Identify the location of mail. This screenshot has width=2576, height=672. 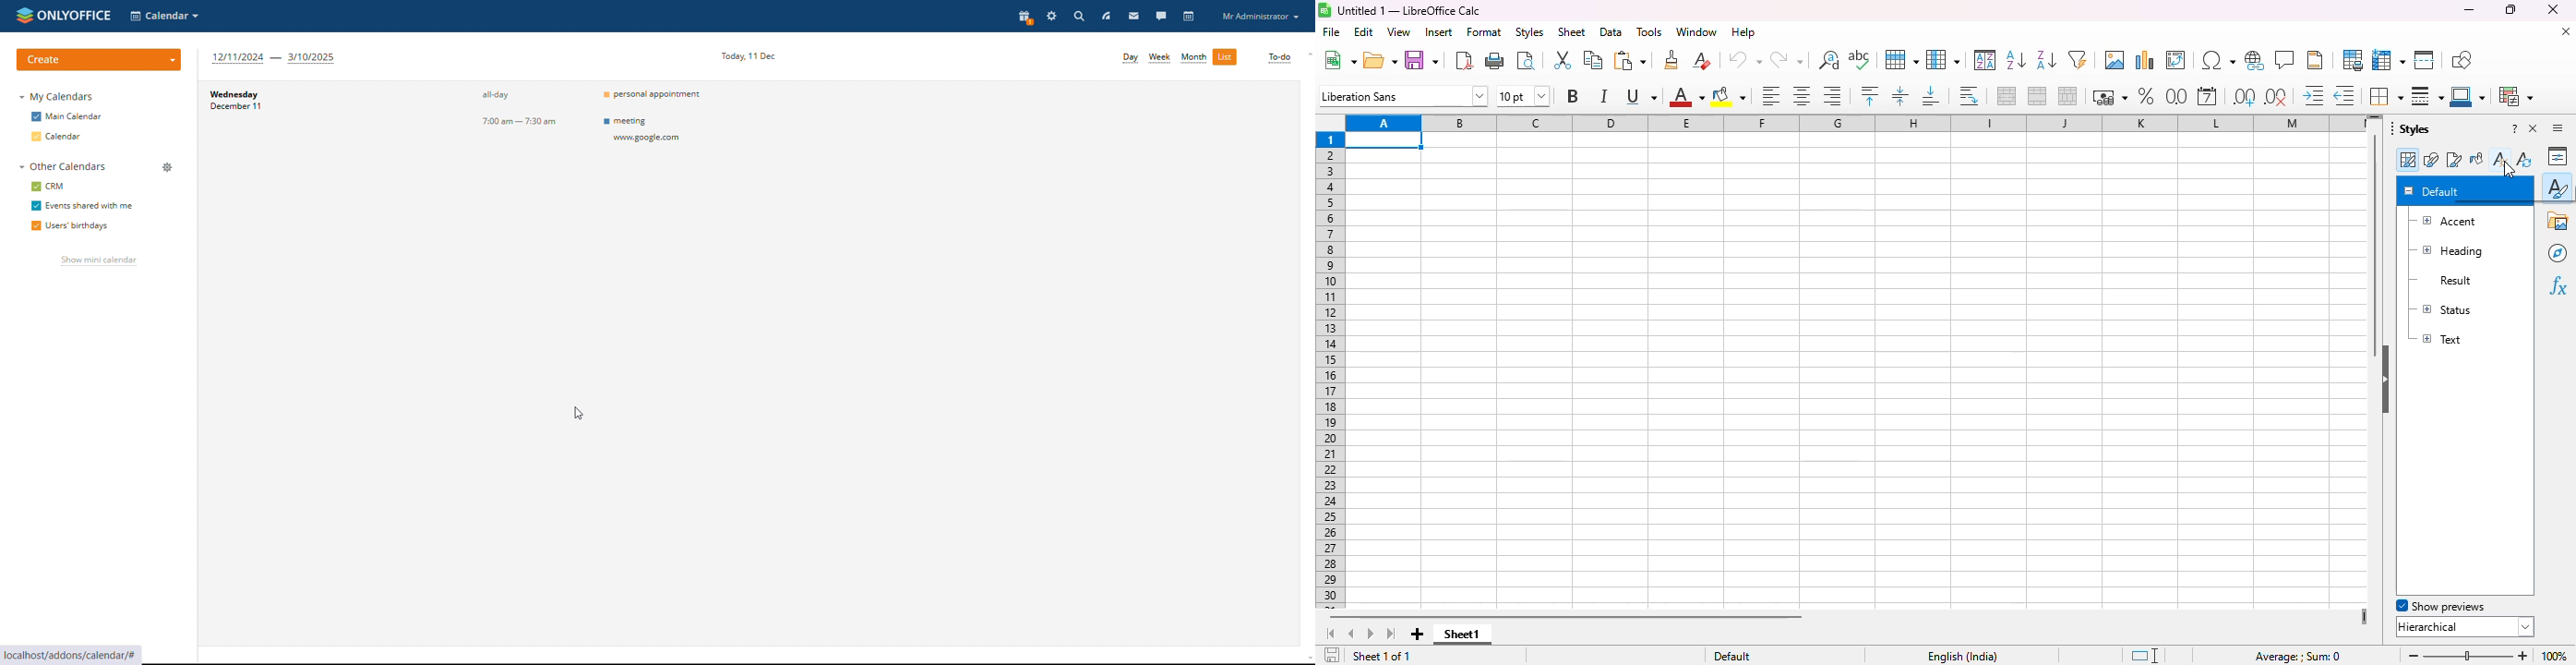
(1133, 15).